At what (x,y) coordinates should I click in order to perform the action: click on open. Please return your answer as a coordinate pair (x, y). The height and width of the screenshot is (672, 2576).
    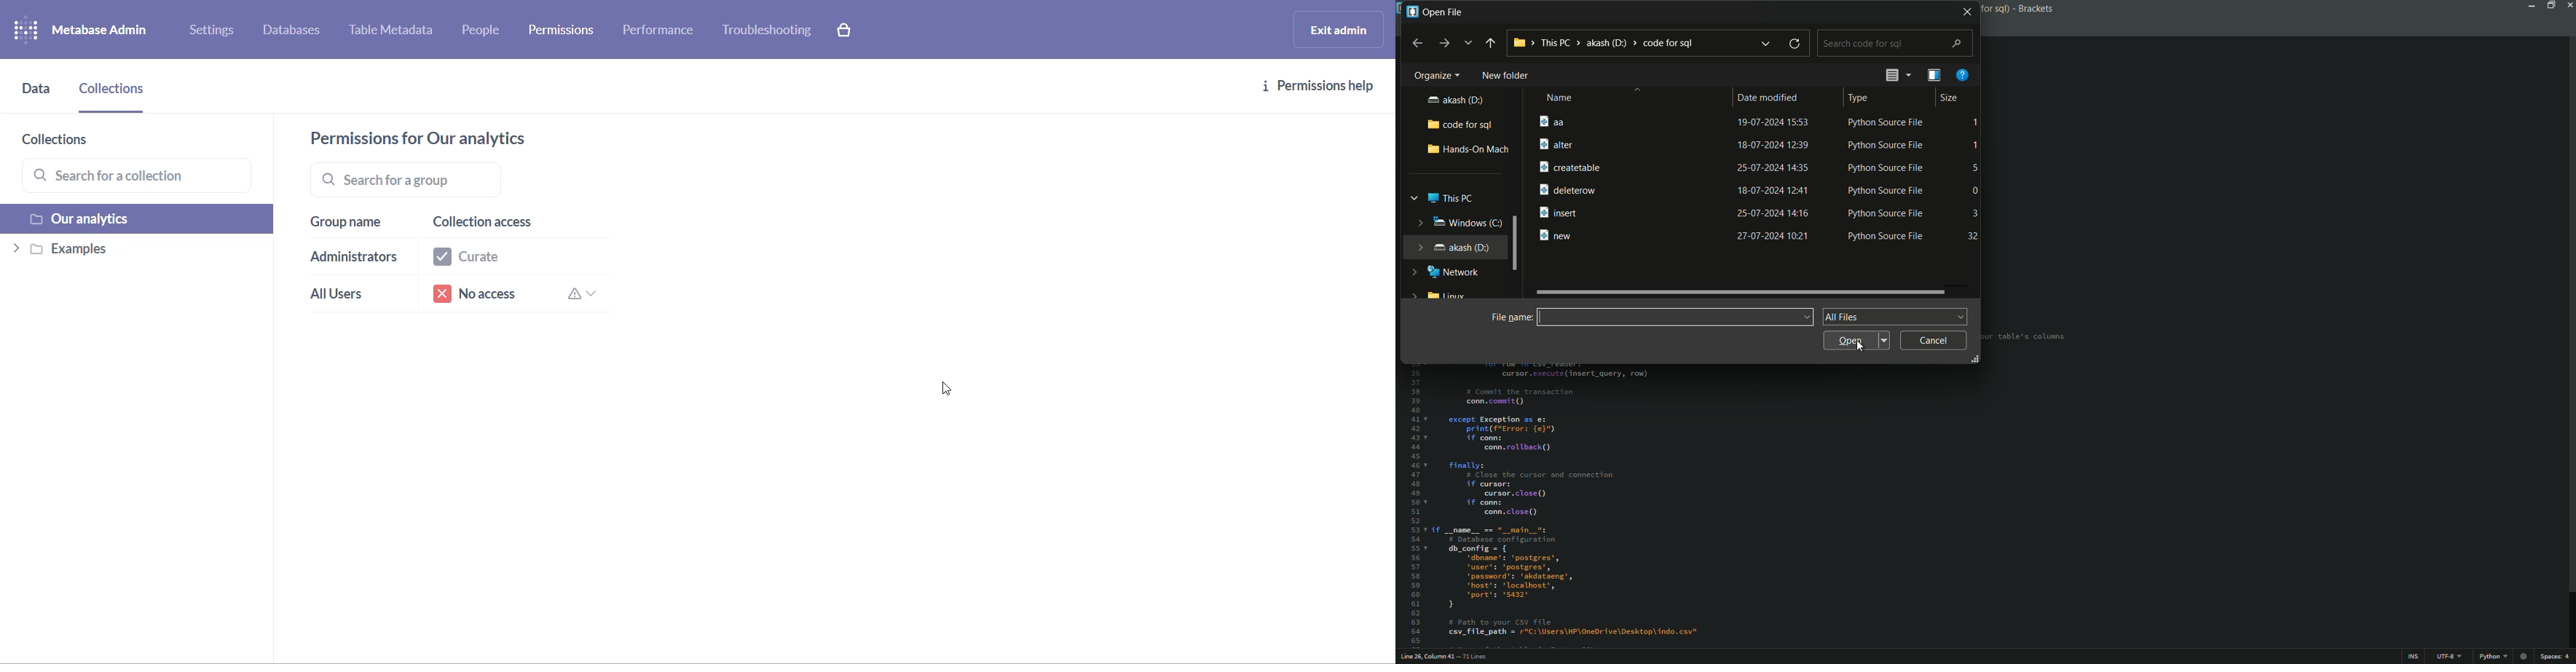
    Looking at the image, I should click on (1858, 340).